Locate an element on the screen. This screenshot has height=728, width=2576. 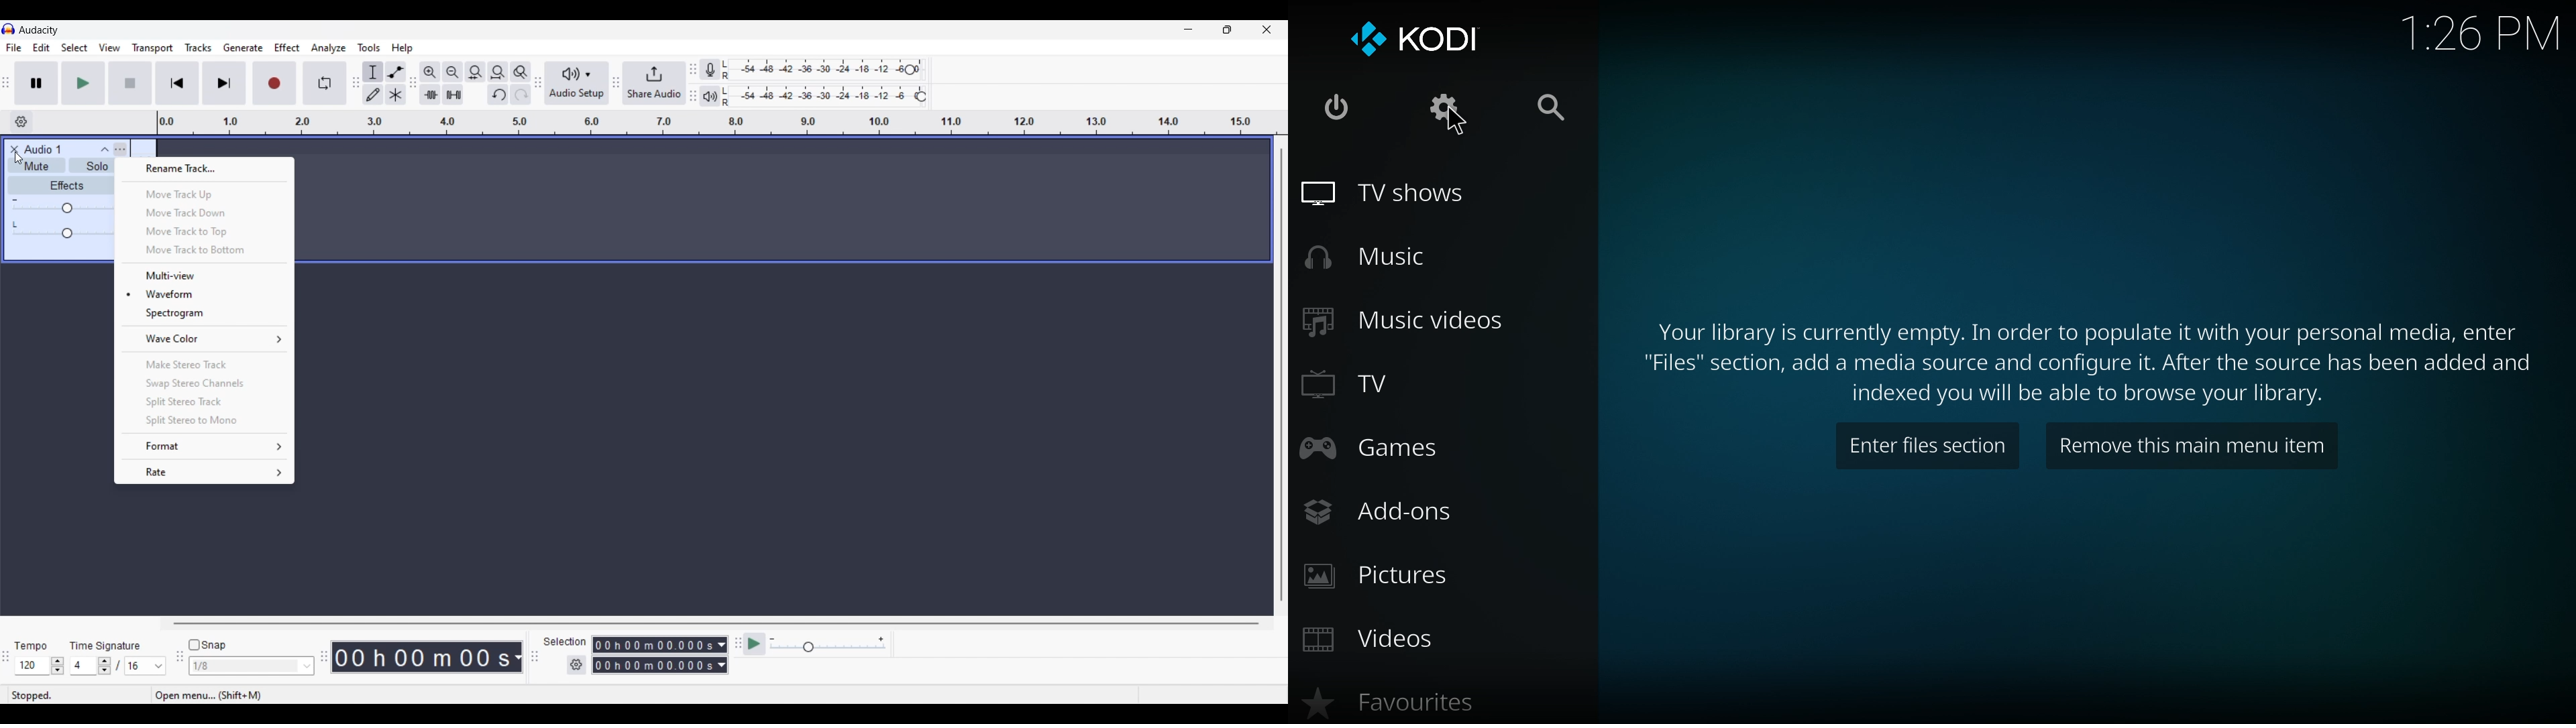
Slider to change playback speed is located at coordinates (828, 648).